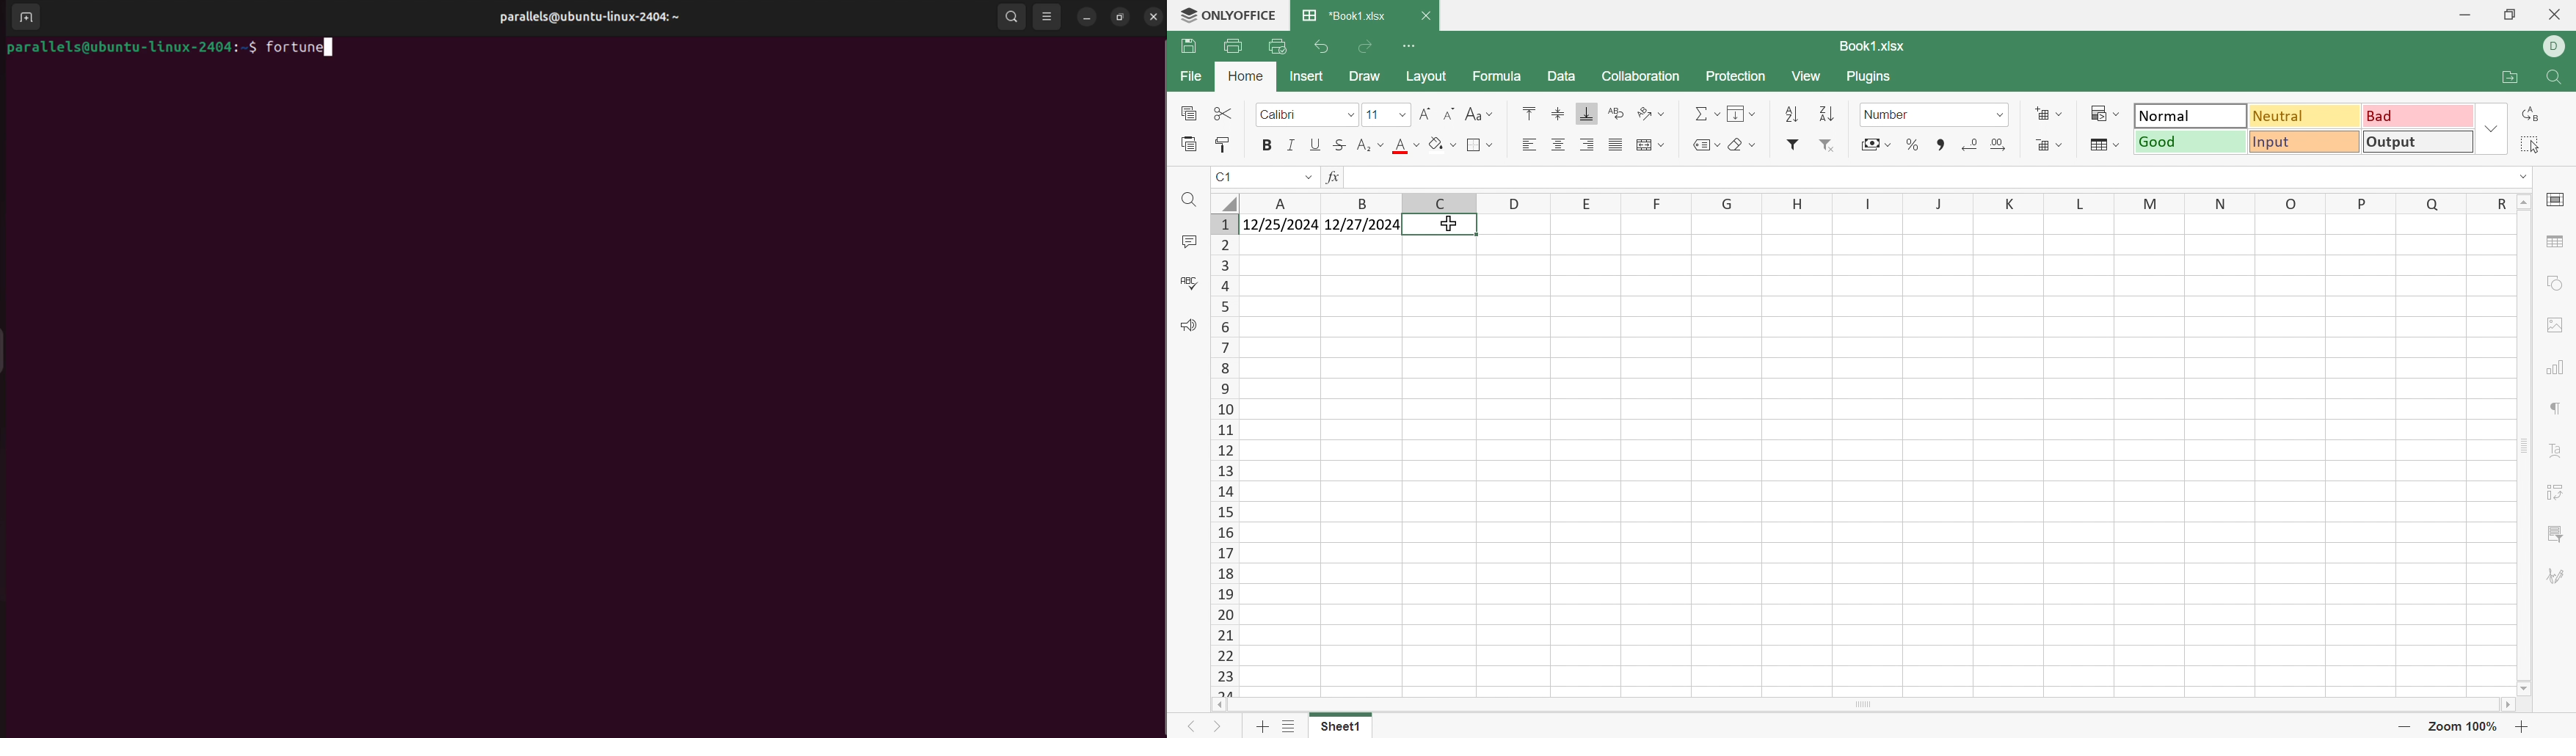  I want to click on Check Spelling, so click(1188, 285).